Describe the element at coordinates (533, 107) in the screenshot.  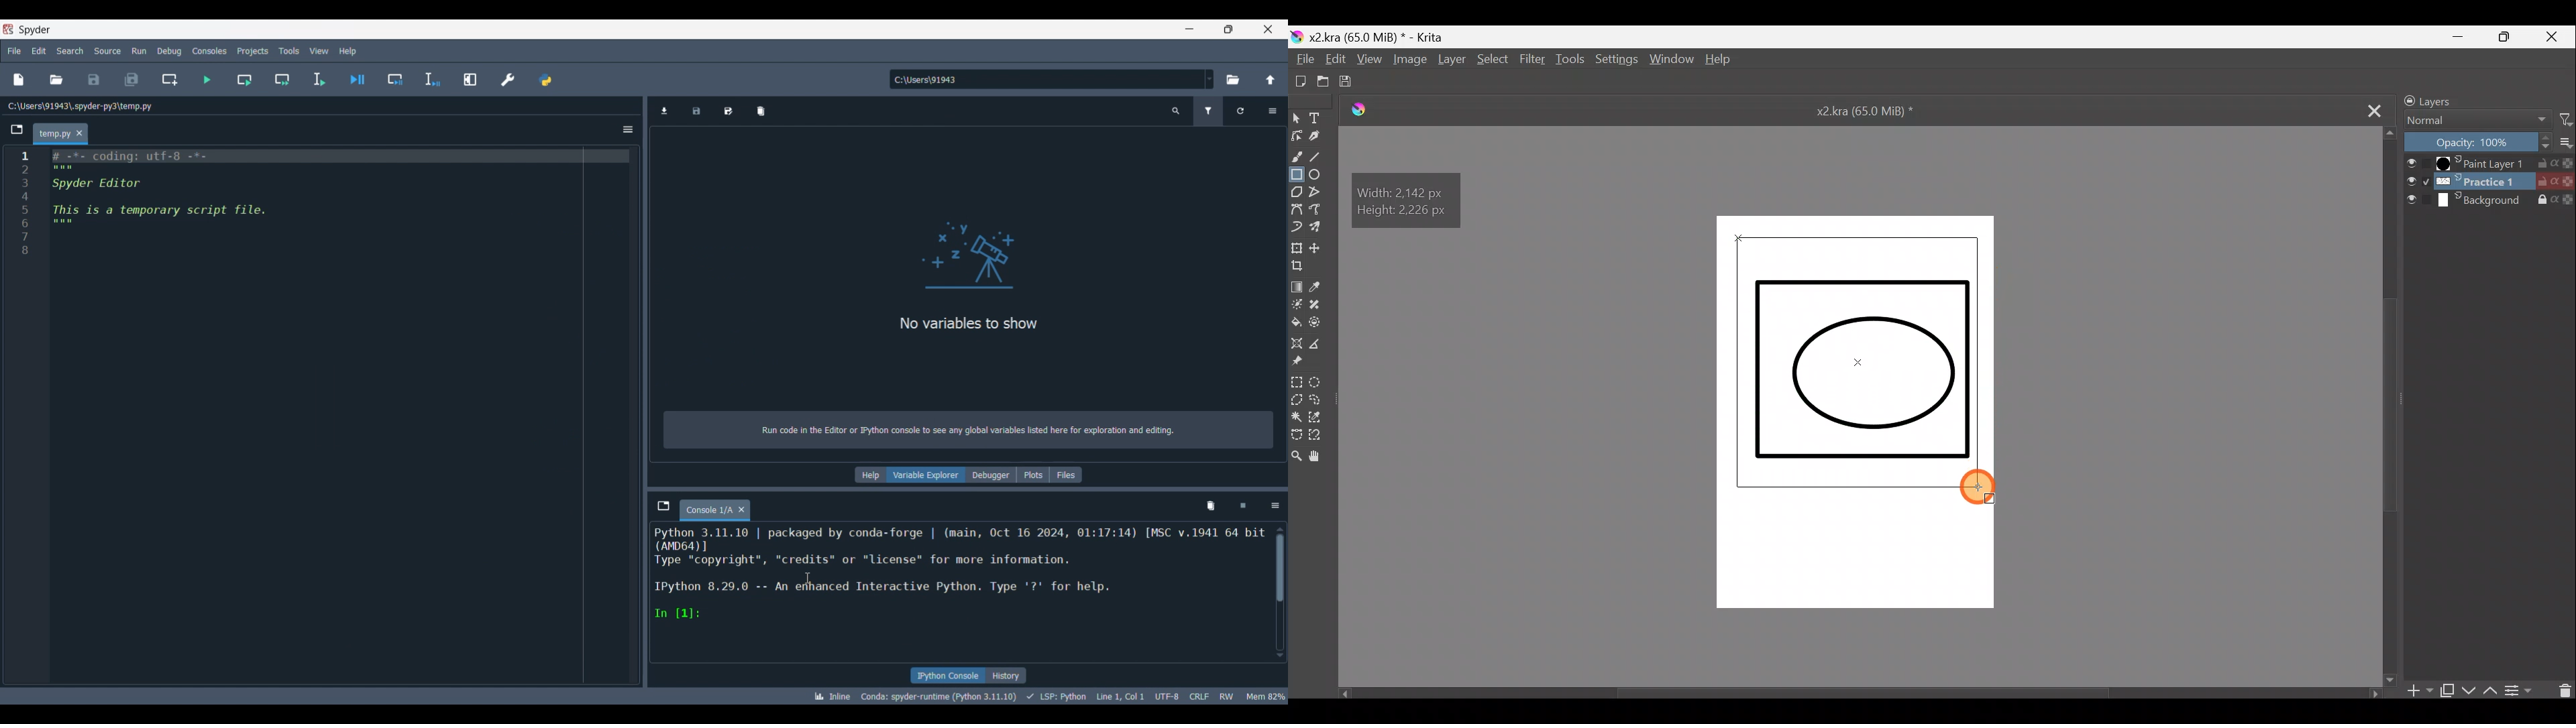
I see `Description of current selection` at that location.